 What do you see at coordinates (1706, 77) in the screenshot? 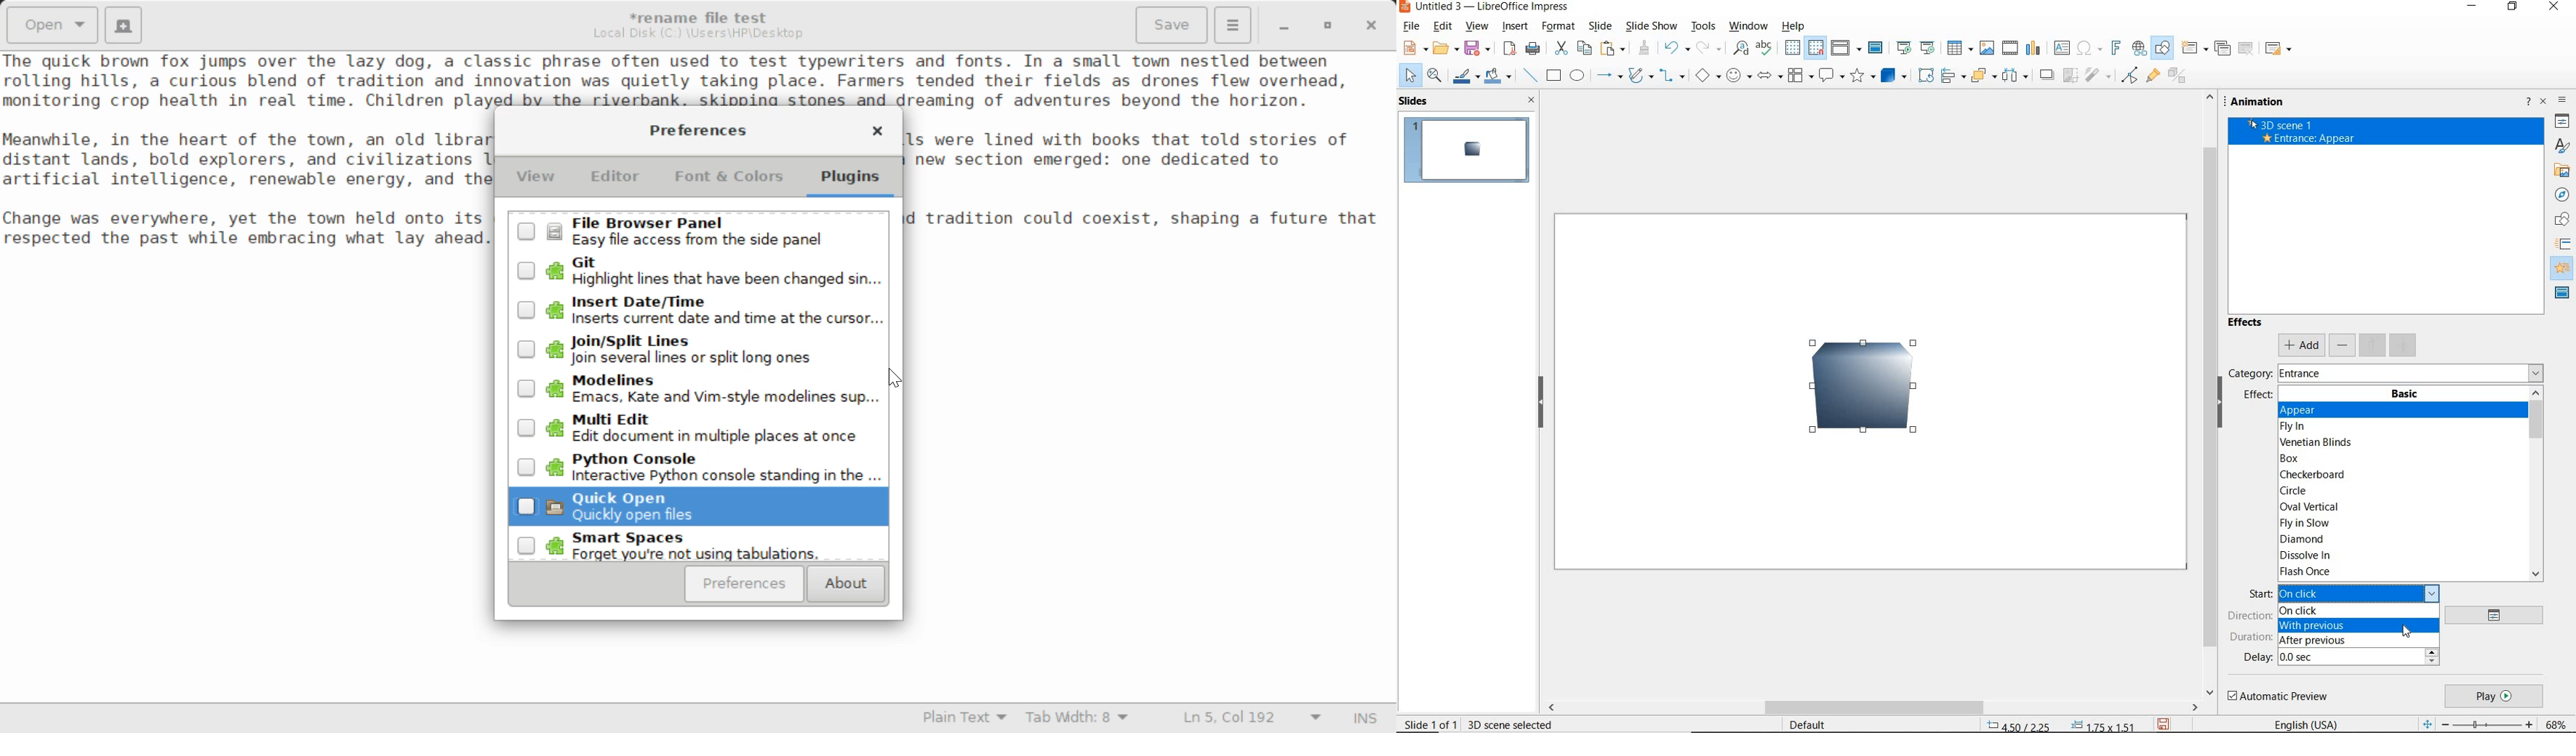
I see `basic shapes` at bounding box center [1706, 77].